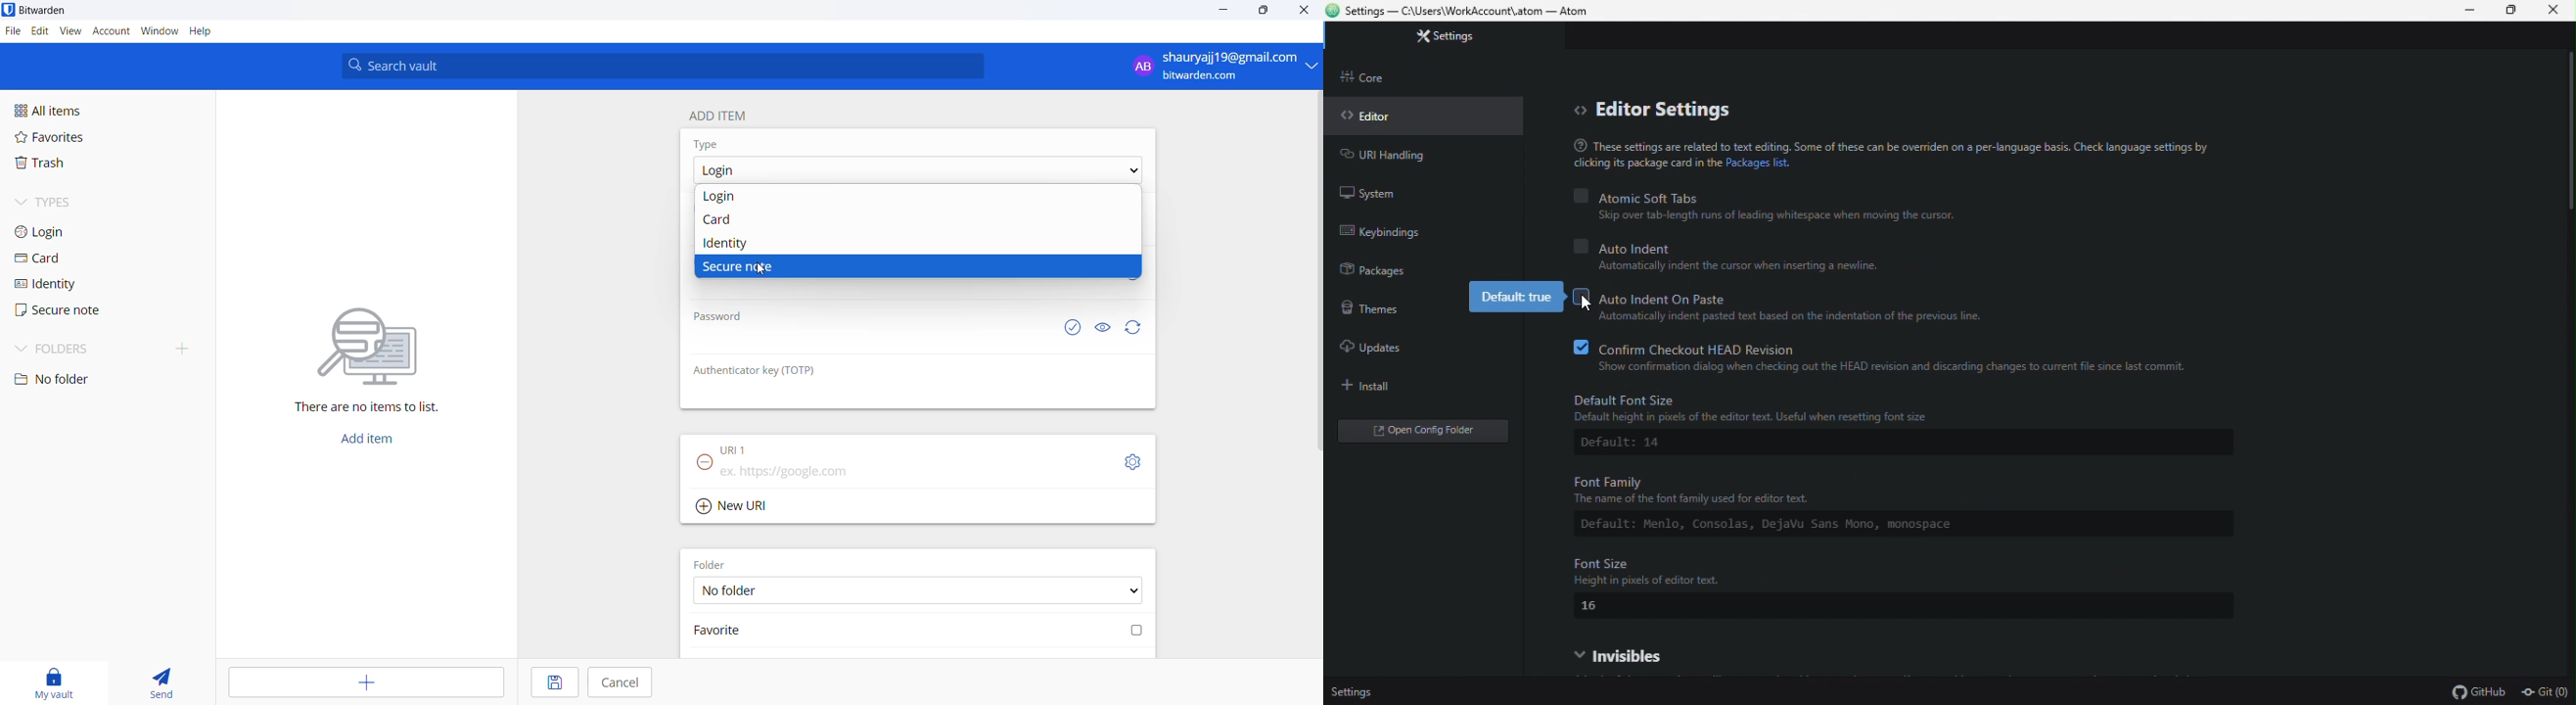  I want to click on key binding, so click(1387, 230).